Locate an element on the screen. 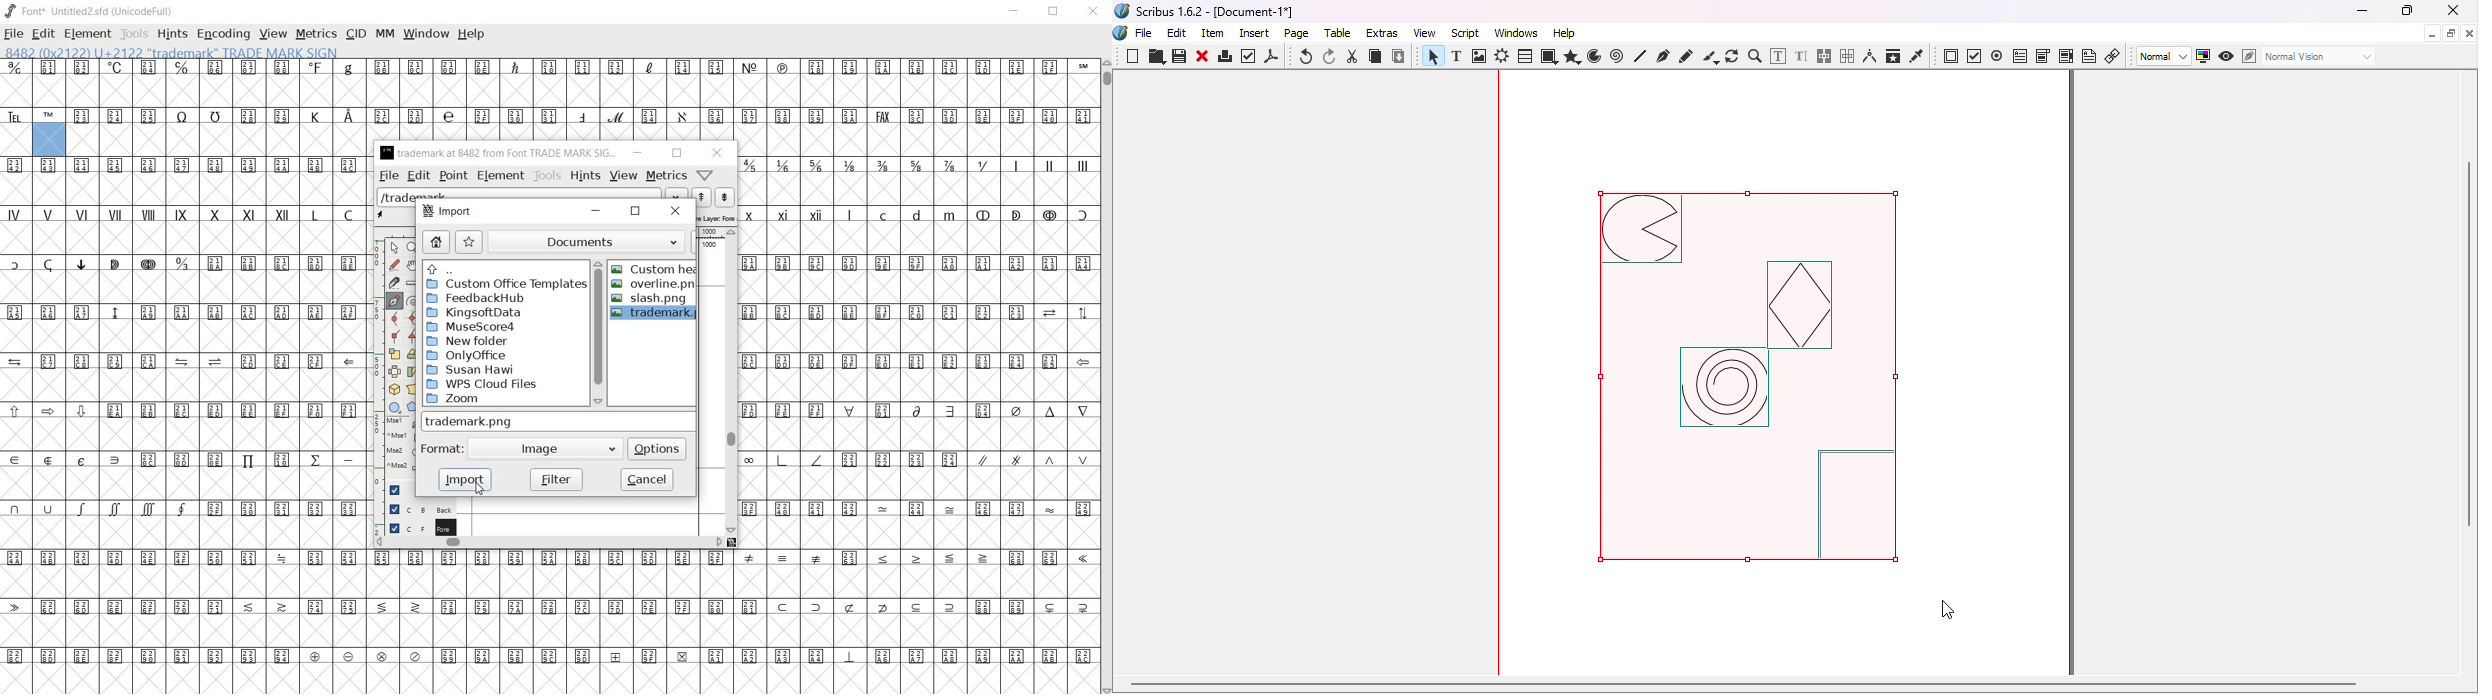 Image resolution: width=2492 pixels, height=700 pixels. PDF radio button is located at coordinates (1997, 55).